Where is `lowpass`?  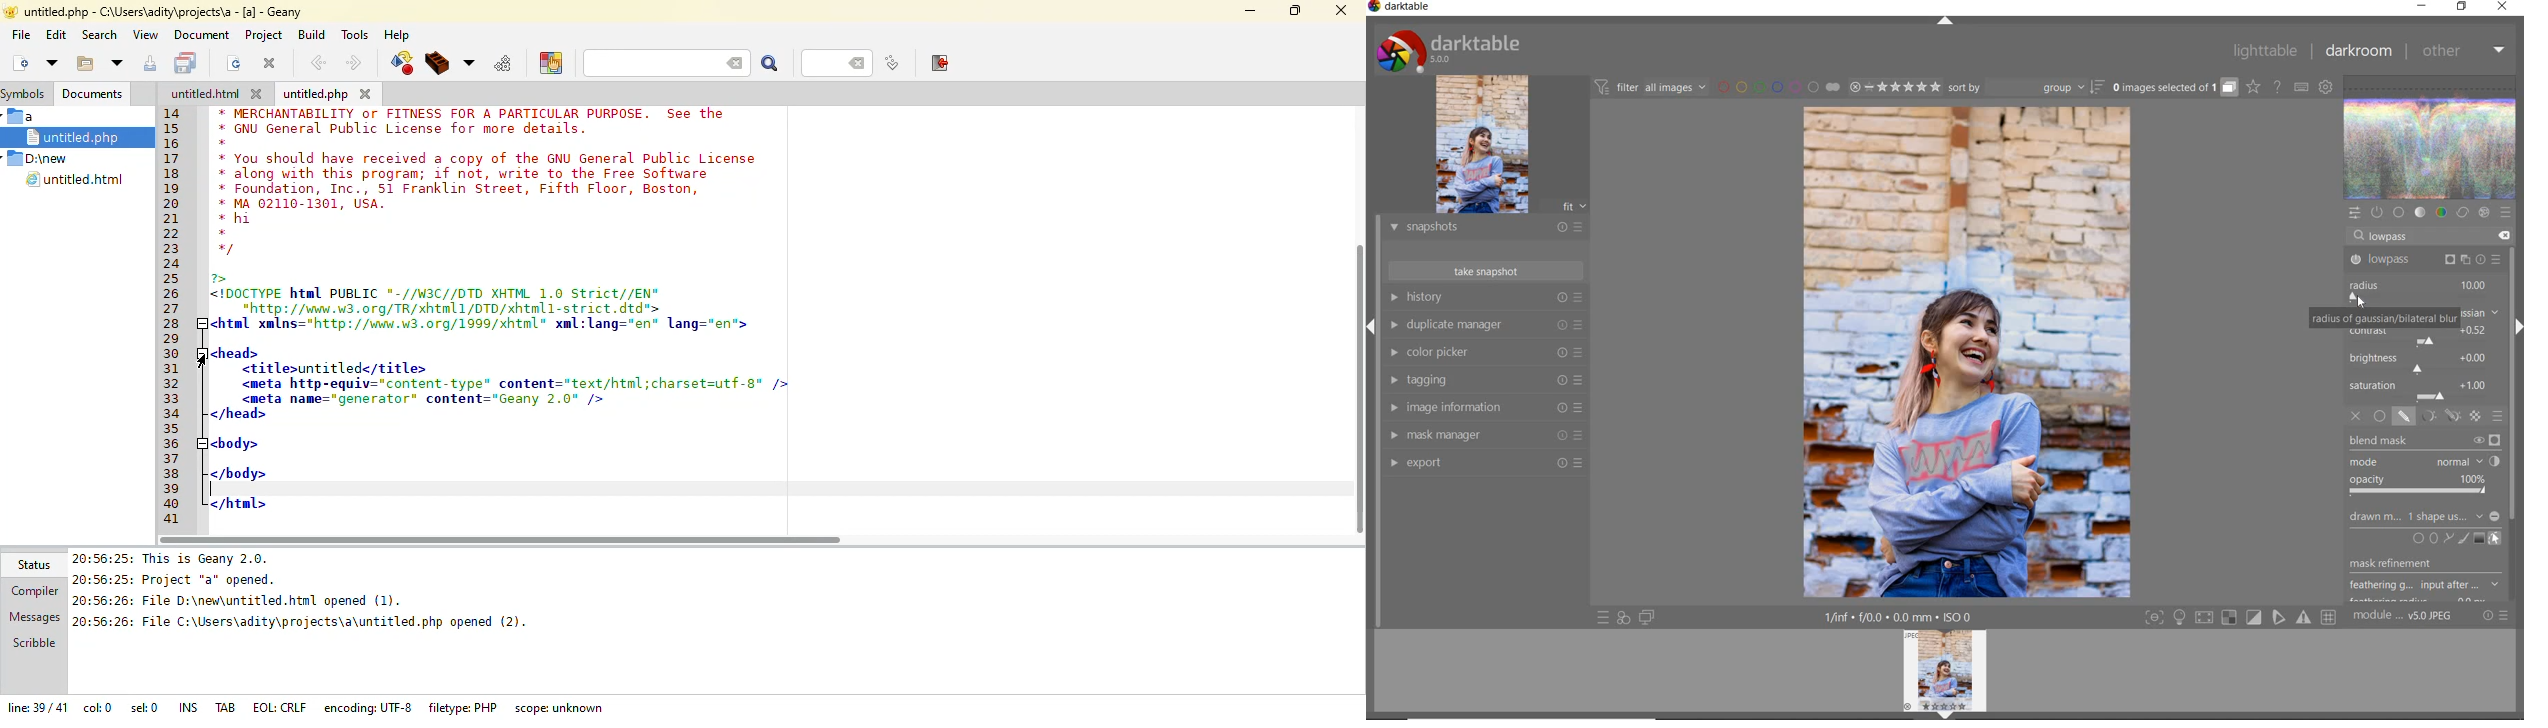 lowpass is located at coordinates (2424, 260).